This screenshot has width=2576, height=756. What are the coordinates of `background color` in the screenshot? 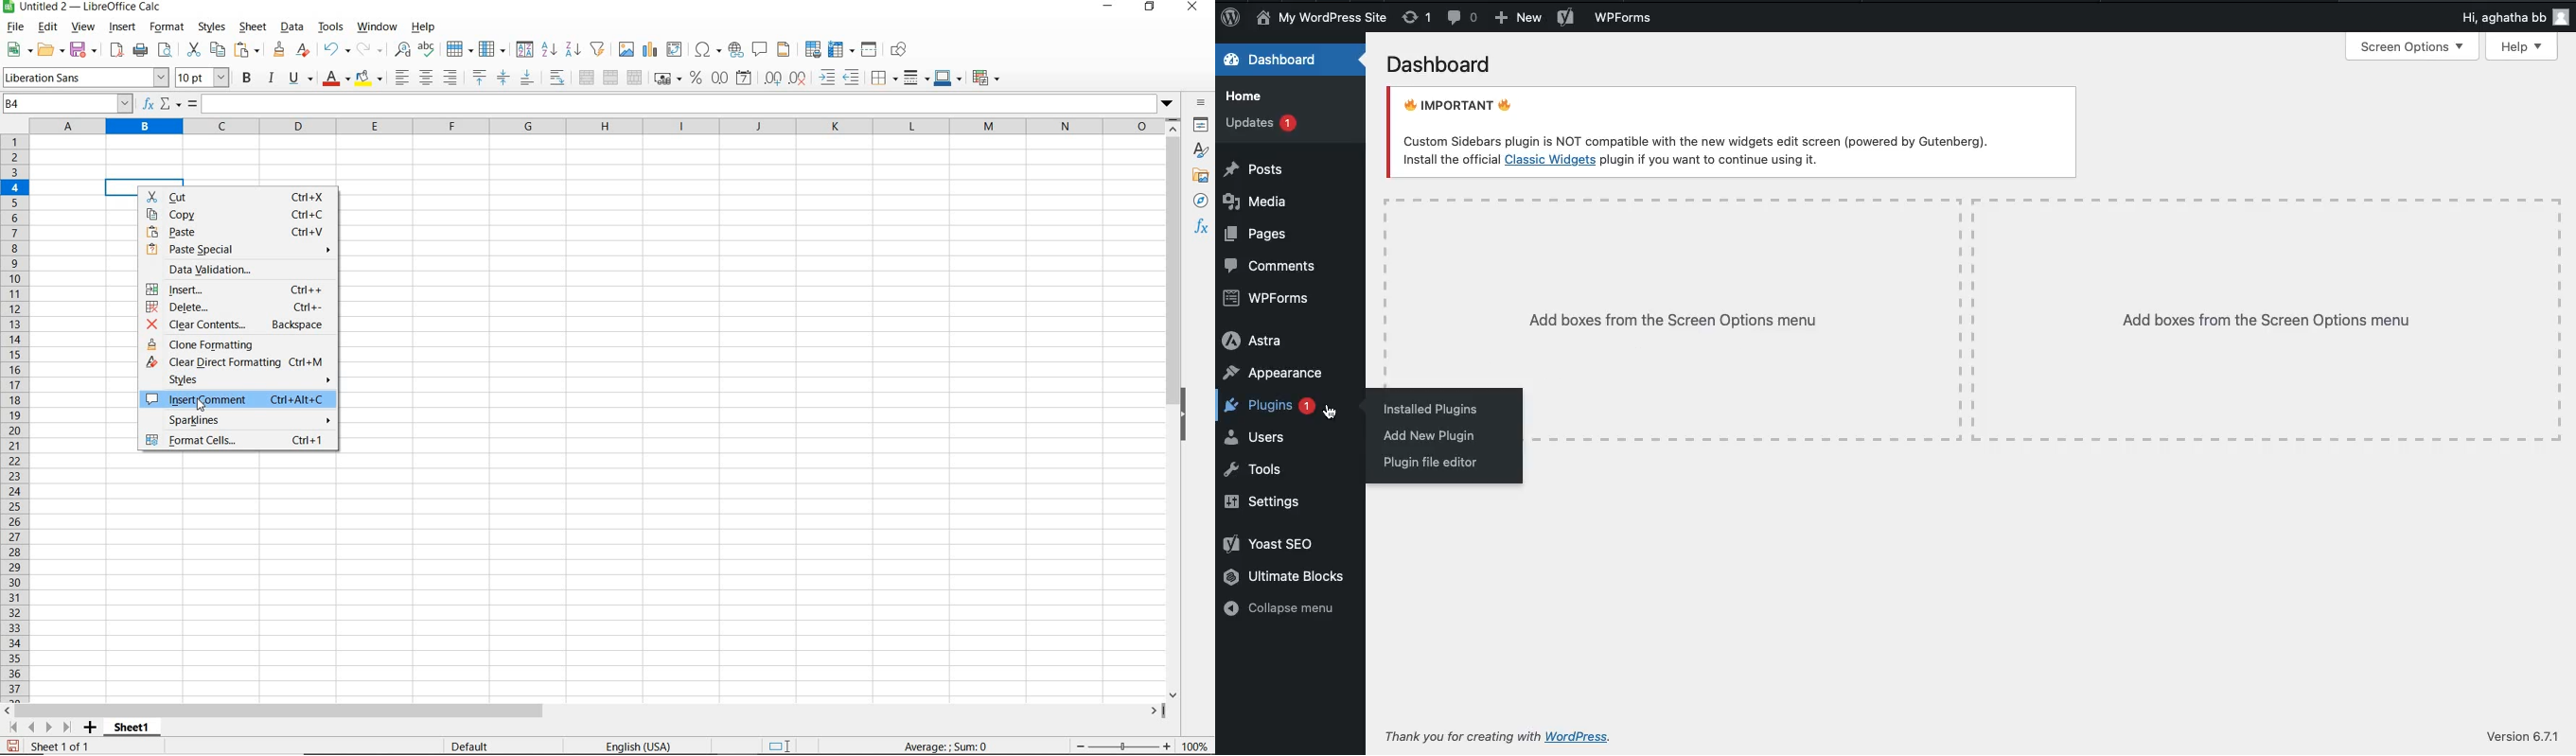 It's located at (368, 80).